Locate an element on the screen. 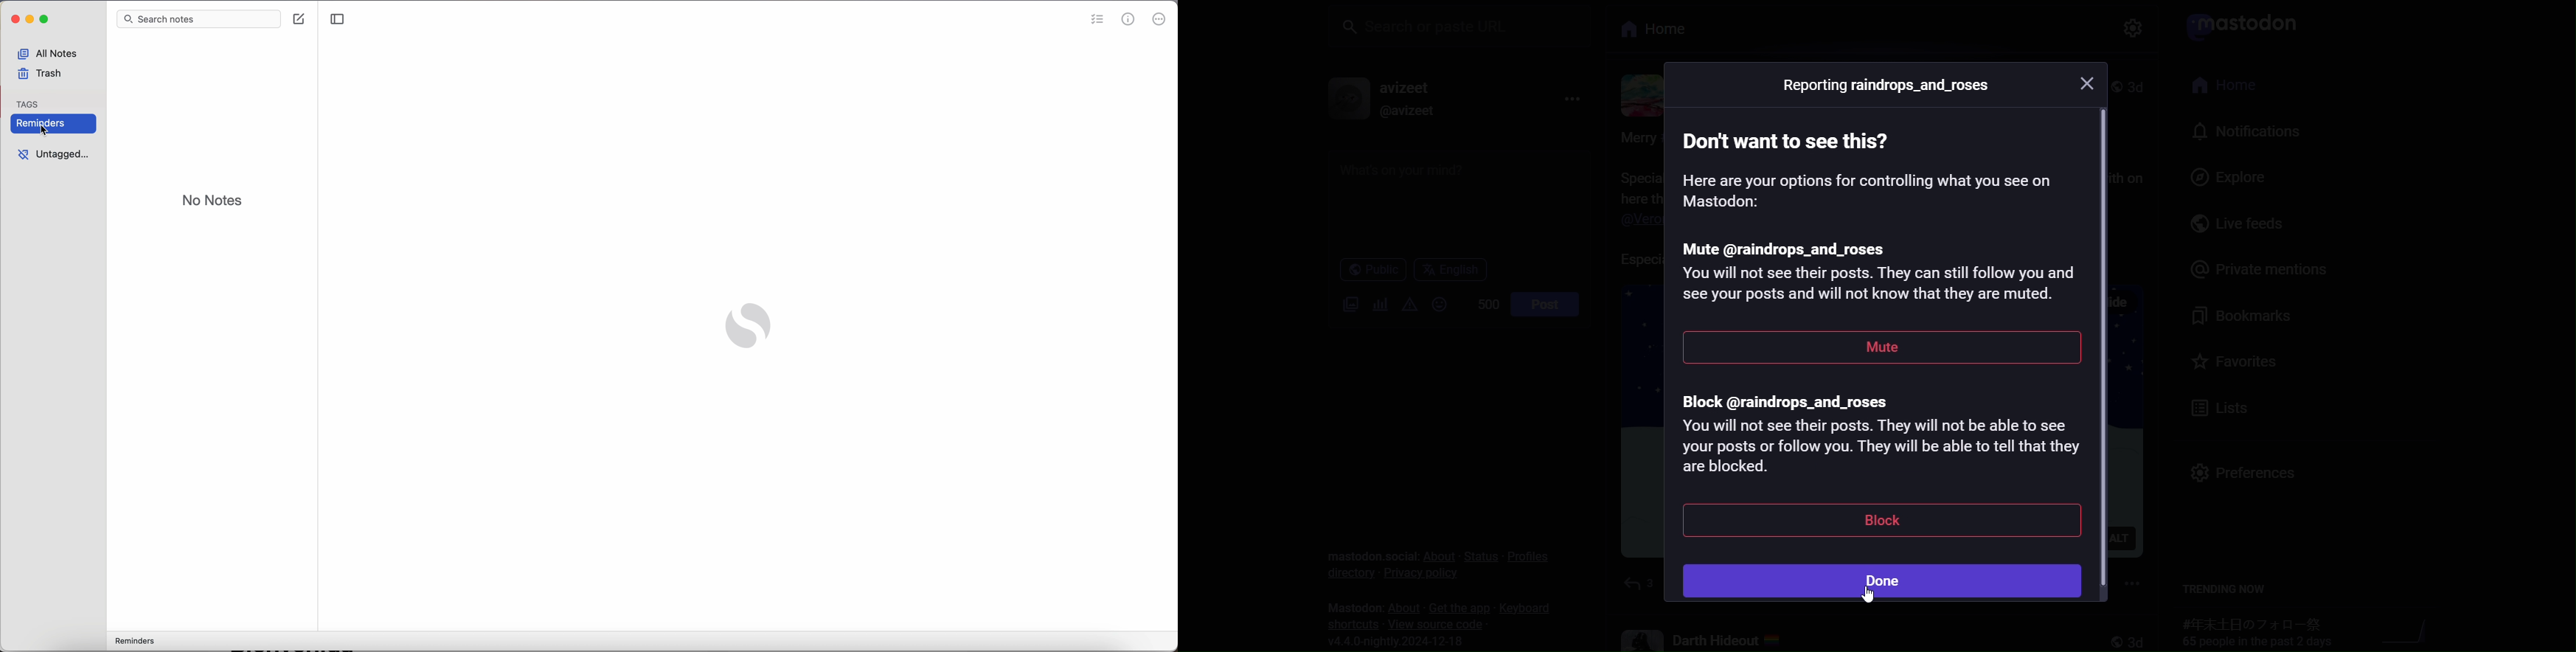 This screenshot has width=2576, height=672. done is located at coordinates (1878, 583).